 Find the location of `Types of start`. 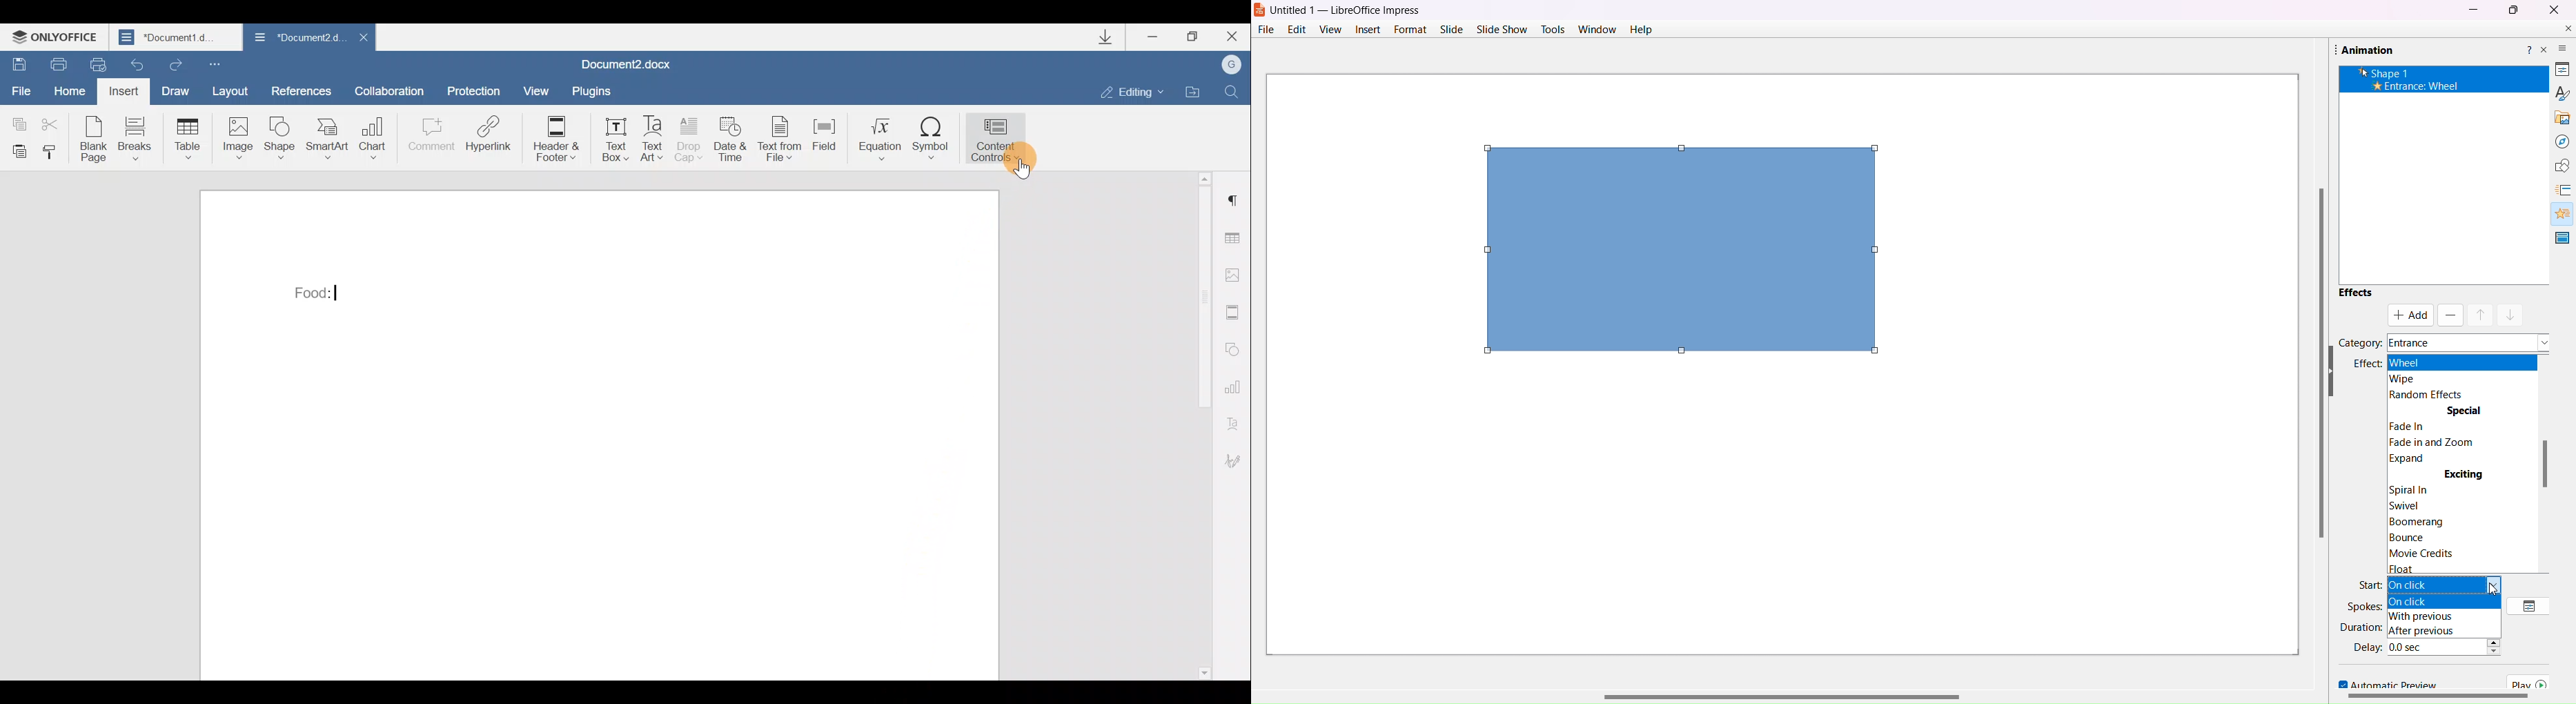

Types of start is located at coordinates (2451, 585).